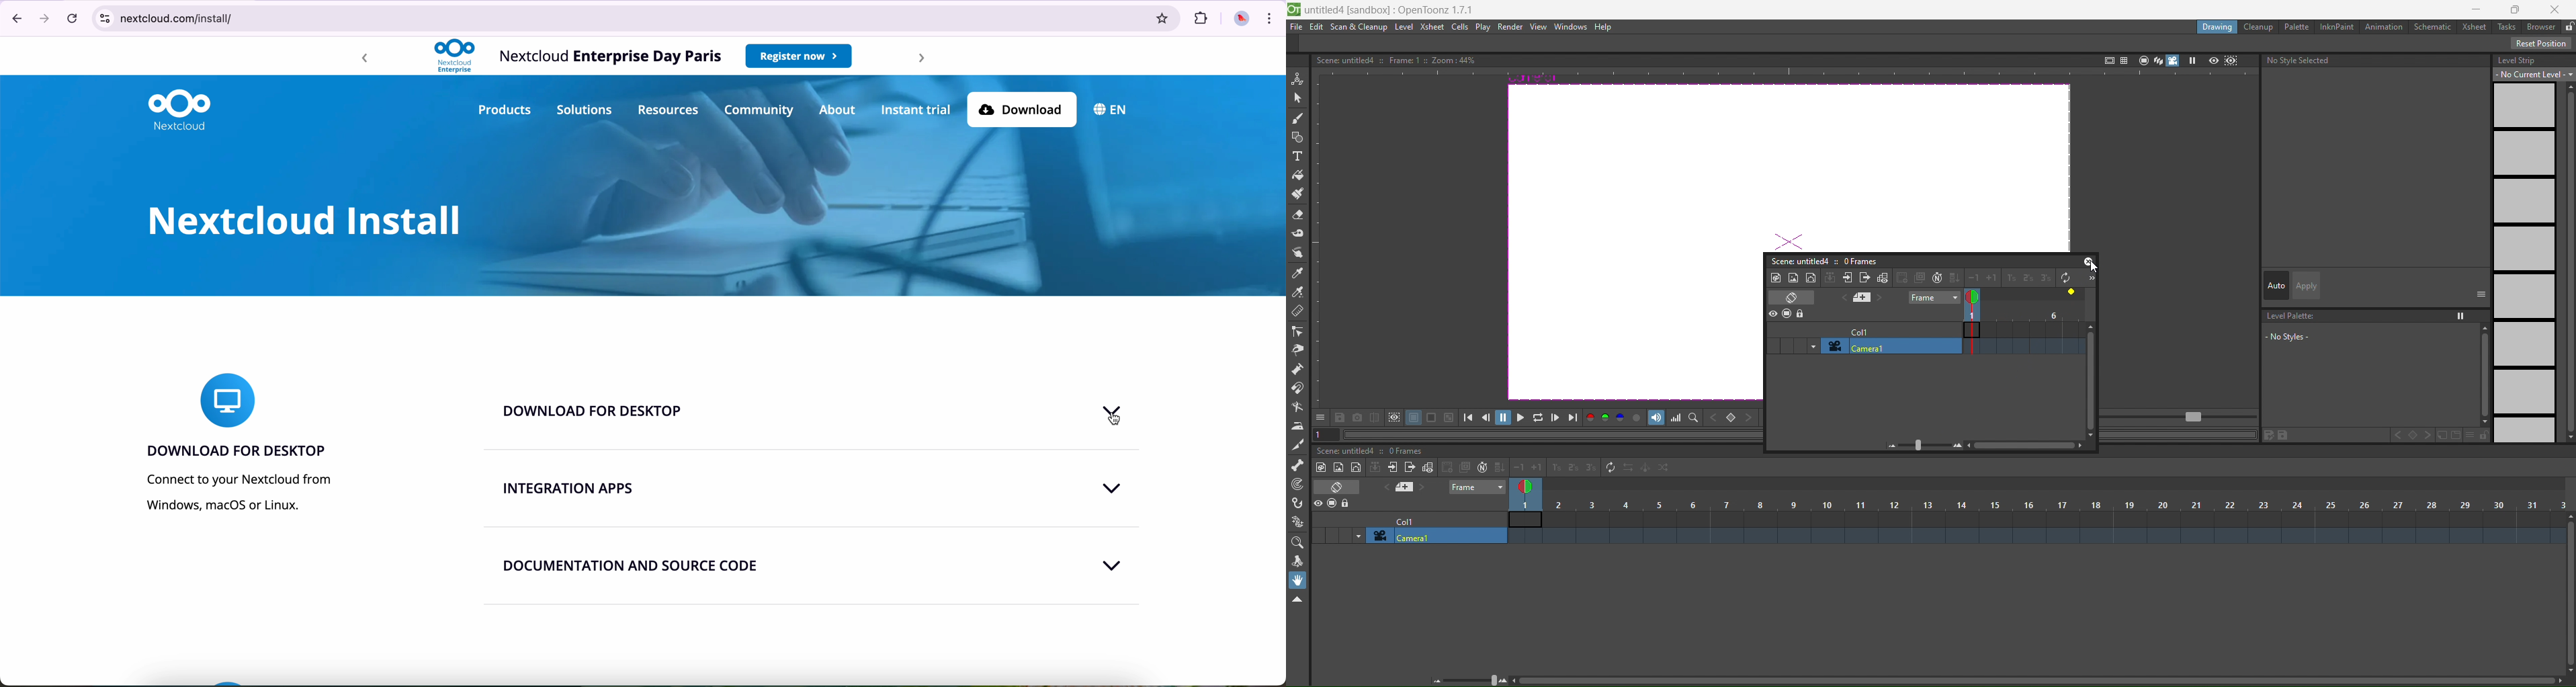 This screenshot has height=700, width=2576. What do you see at coordinates (454, 56) in the screenshot?
I see `Nextcloud logo` at bounding box center [454, 56].